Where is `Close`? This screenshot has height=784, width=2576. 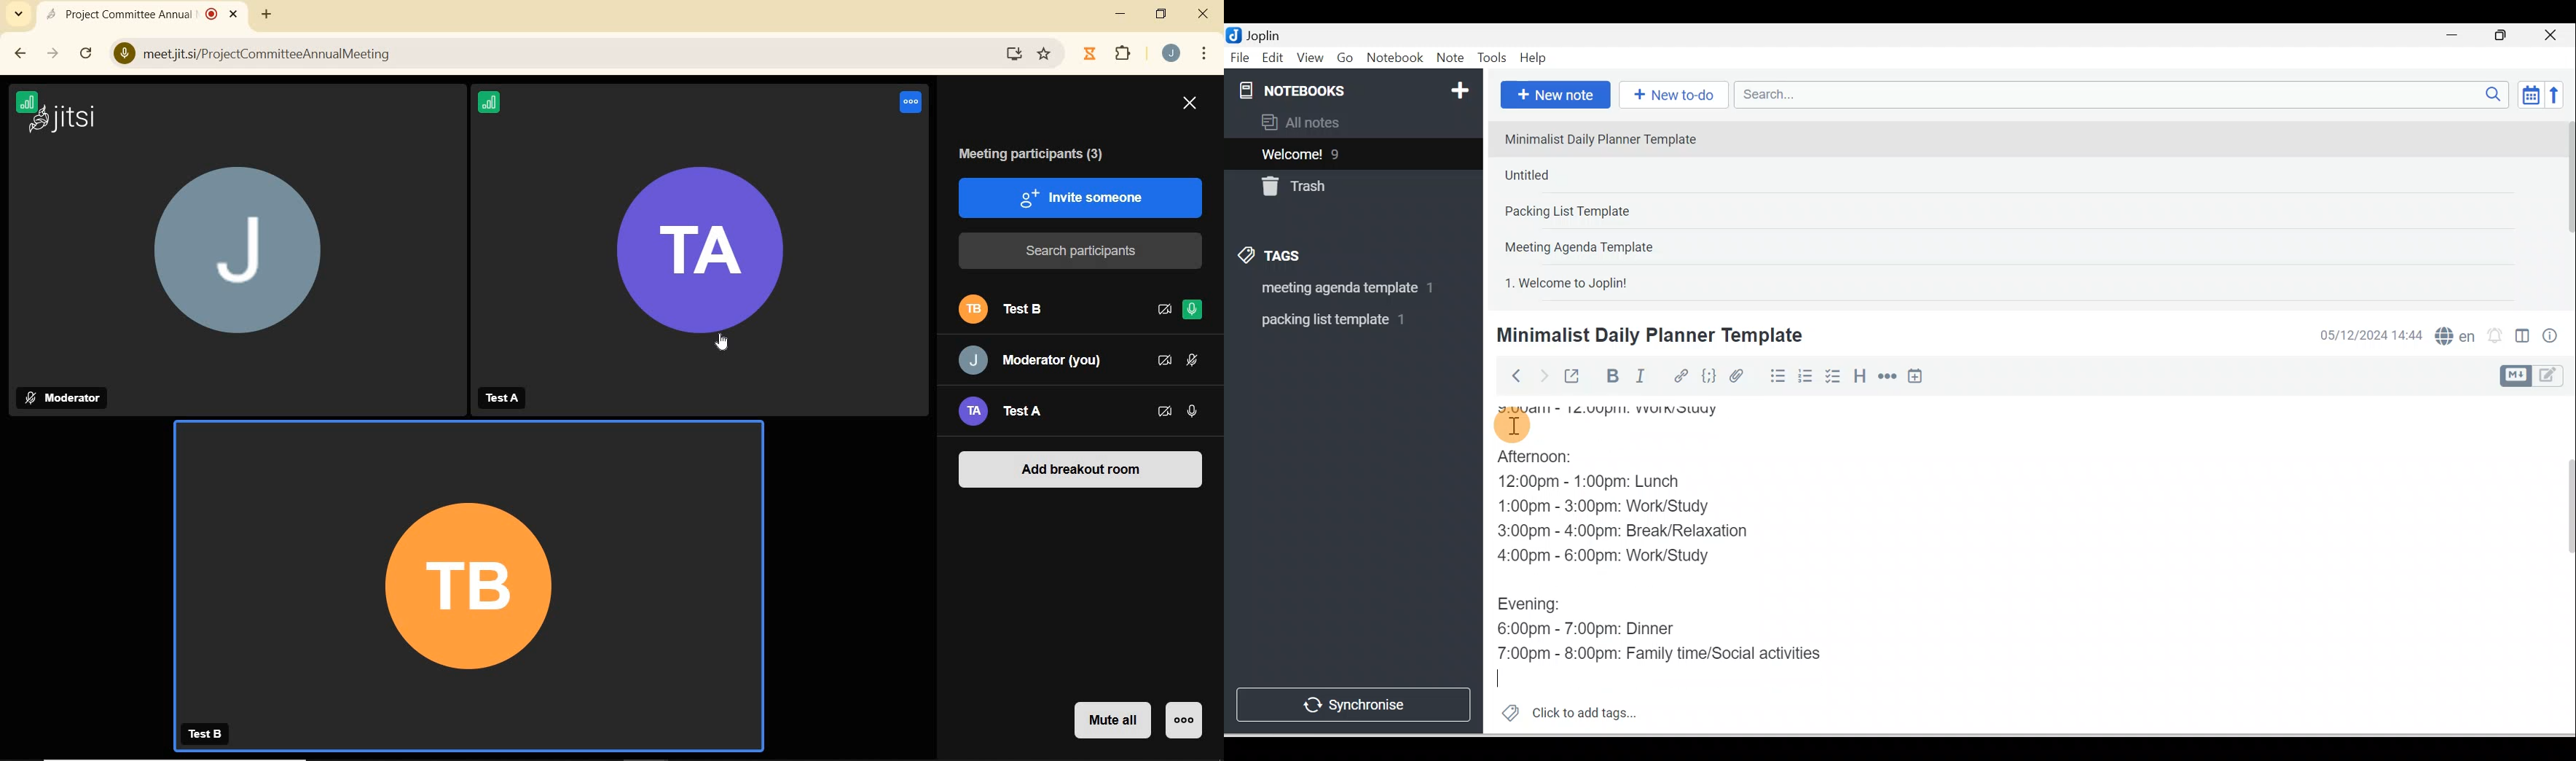 Close is located at coordinates (2554, 35).